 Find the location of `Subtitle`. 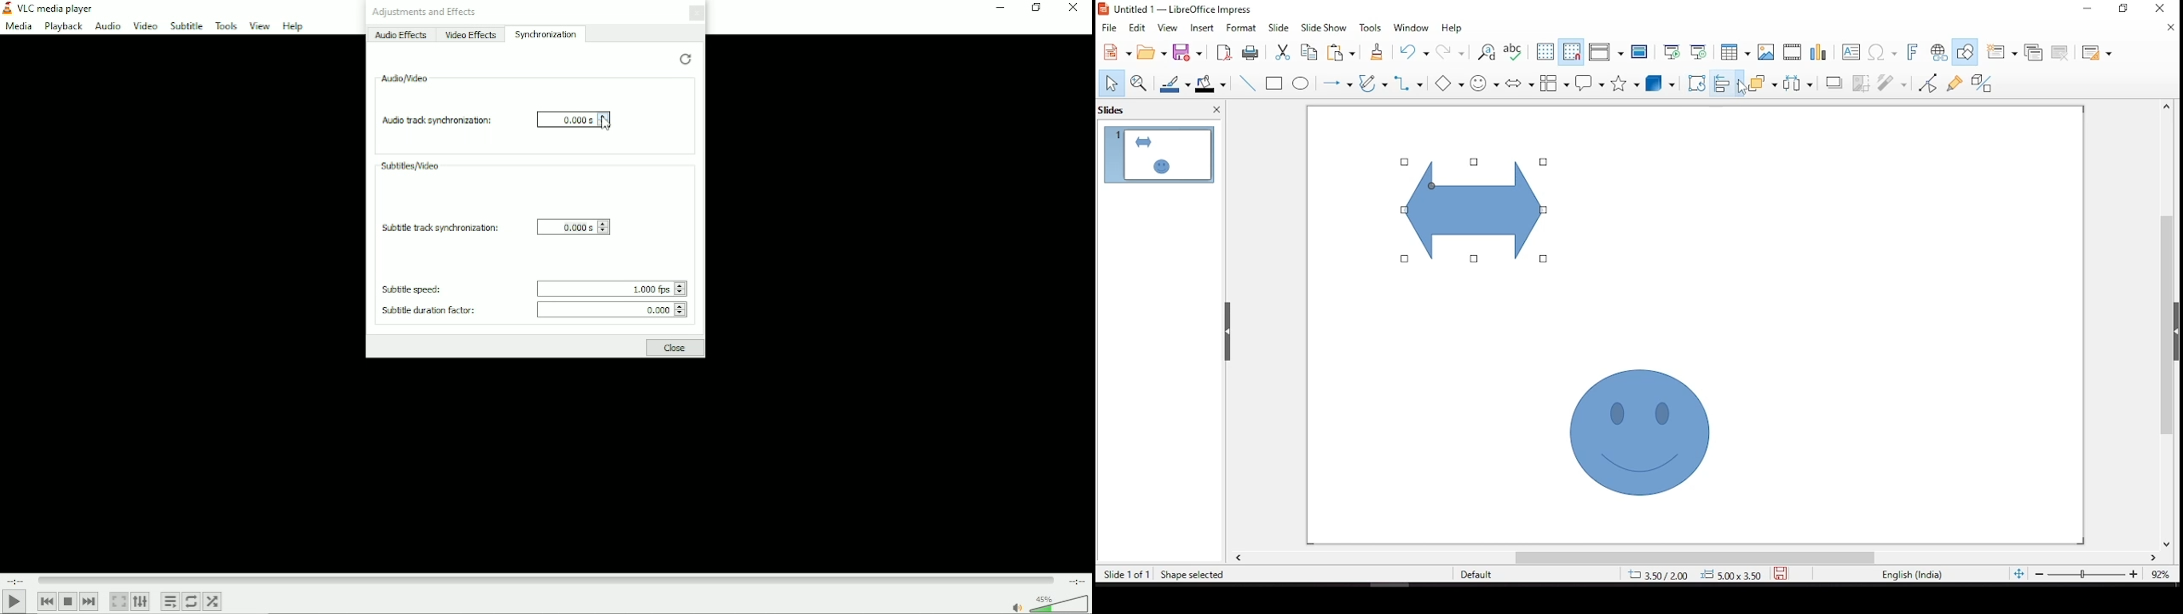

Subtitle is located at coordinates (186, 25).